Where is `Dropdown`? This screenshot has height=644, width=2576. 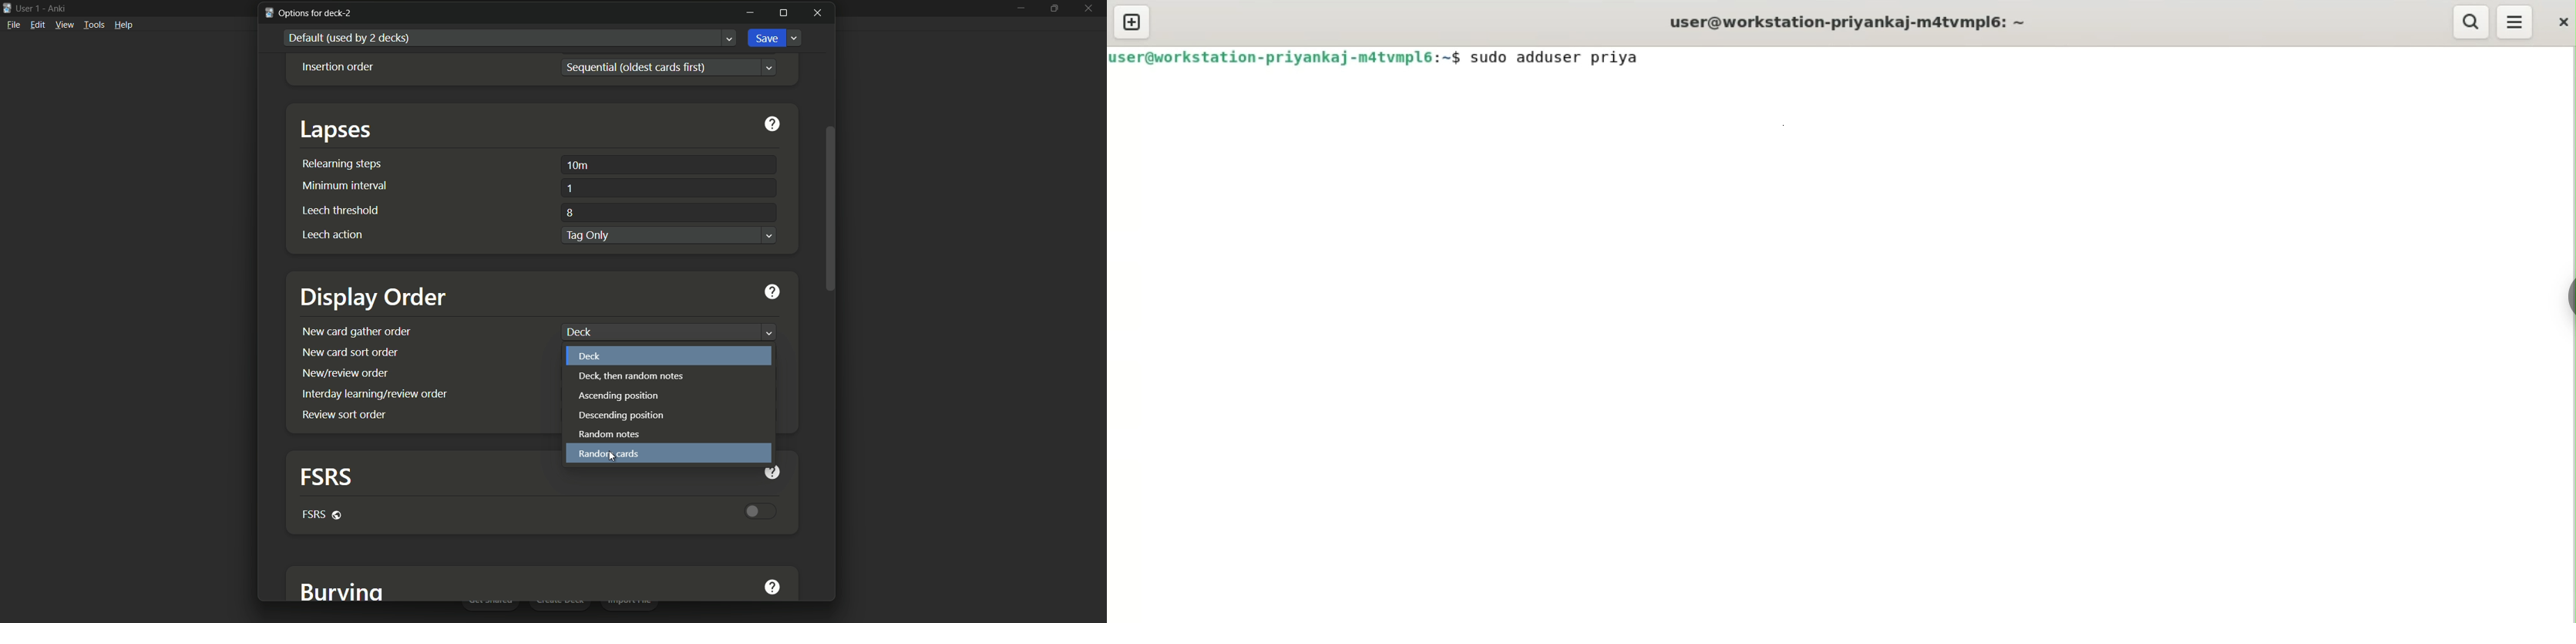
Dropdown is located at coordinates (768, 332).